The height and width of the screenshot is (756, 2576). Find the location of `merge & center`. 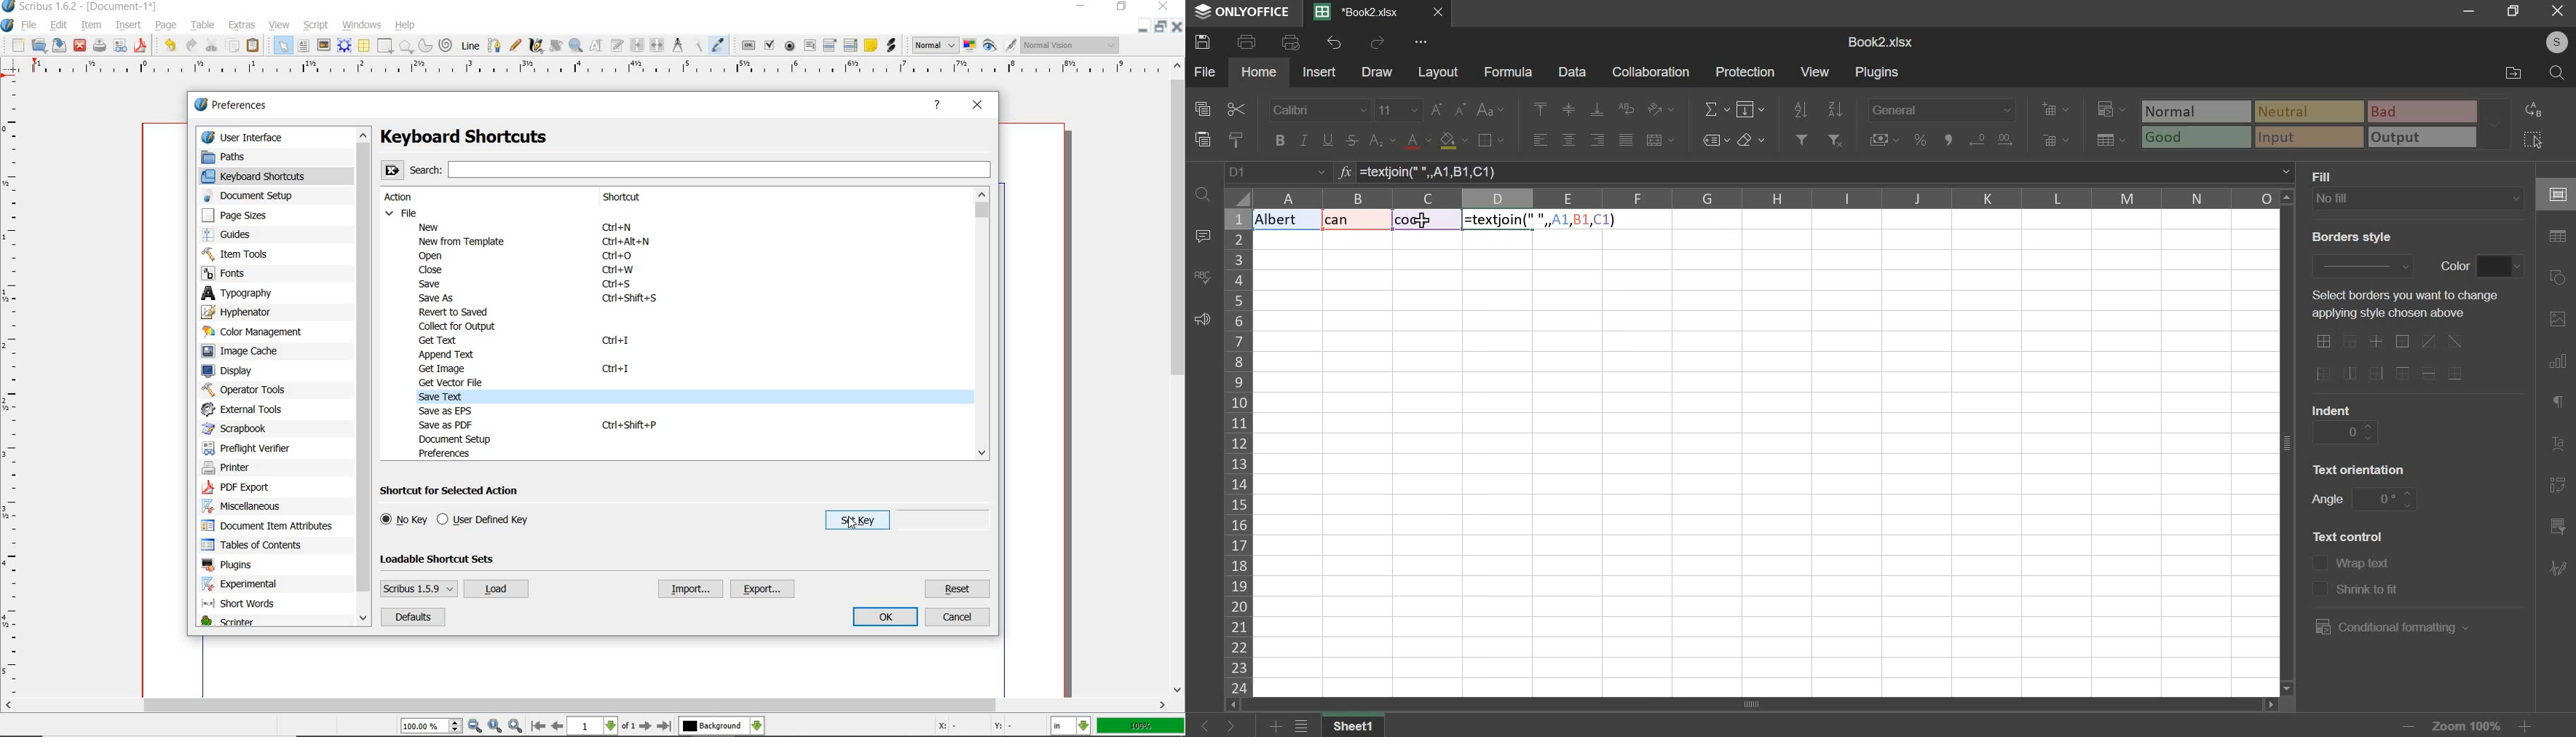

merge & center is located at coordinates (1661, 140).